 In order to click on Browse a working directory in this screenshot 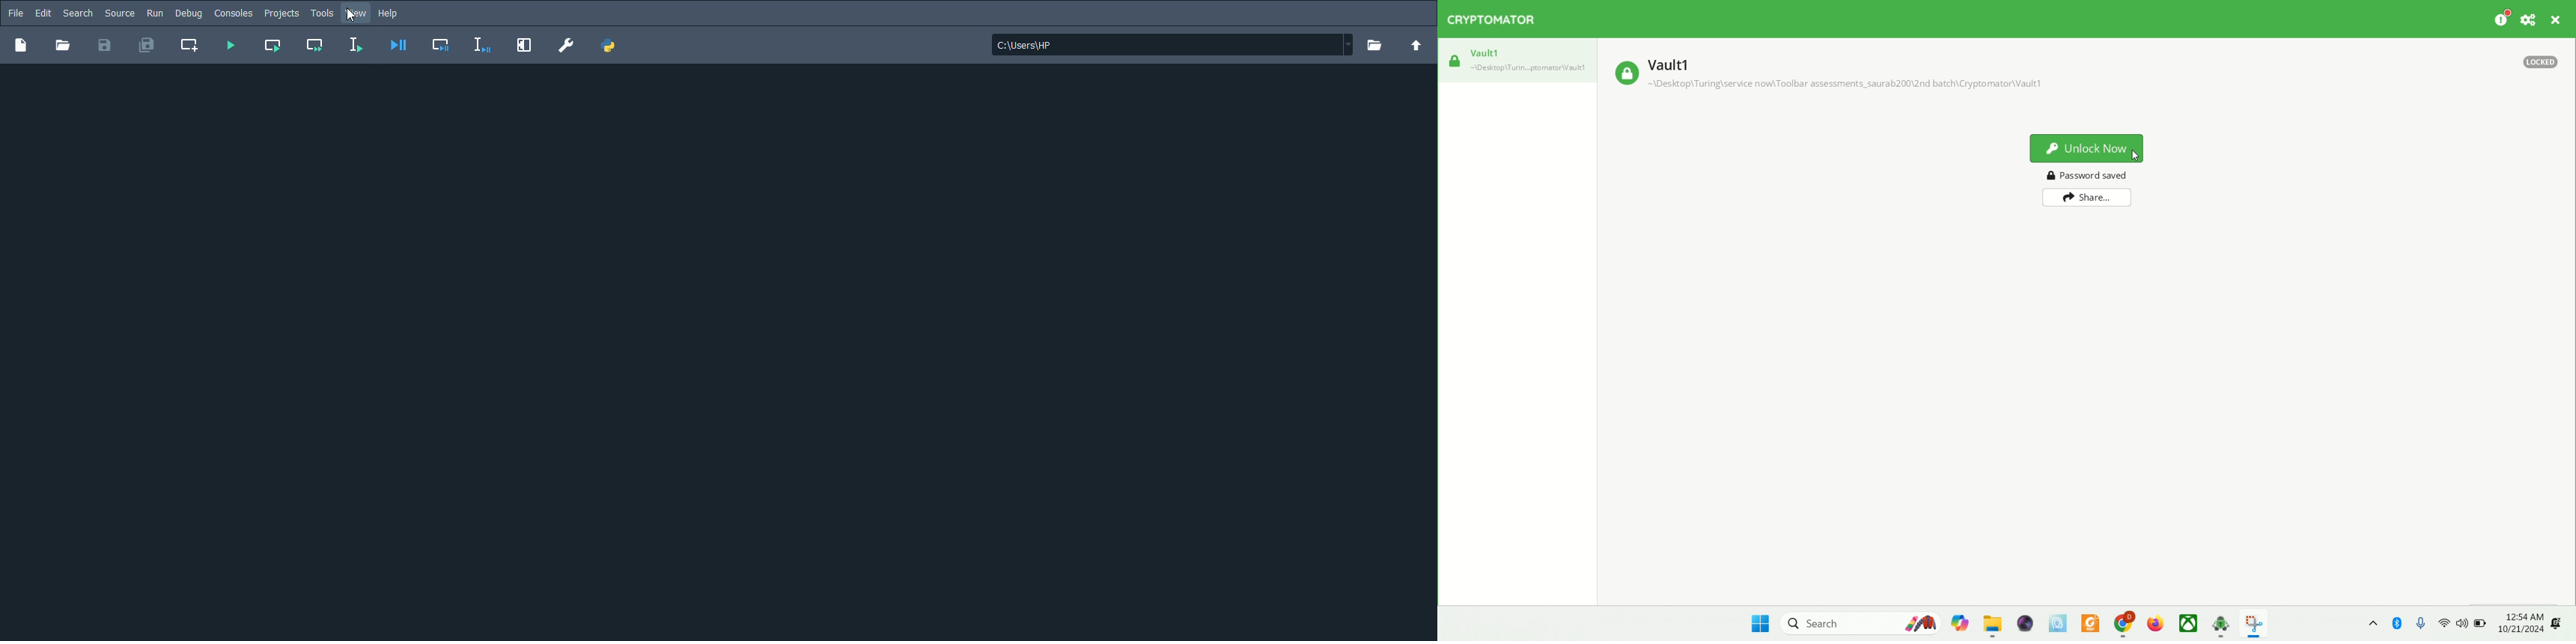, I will do `click(1377, 46)`.